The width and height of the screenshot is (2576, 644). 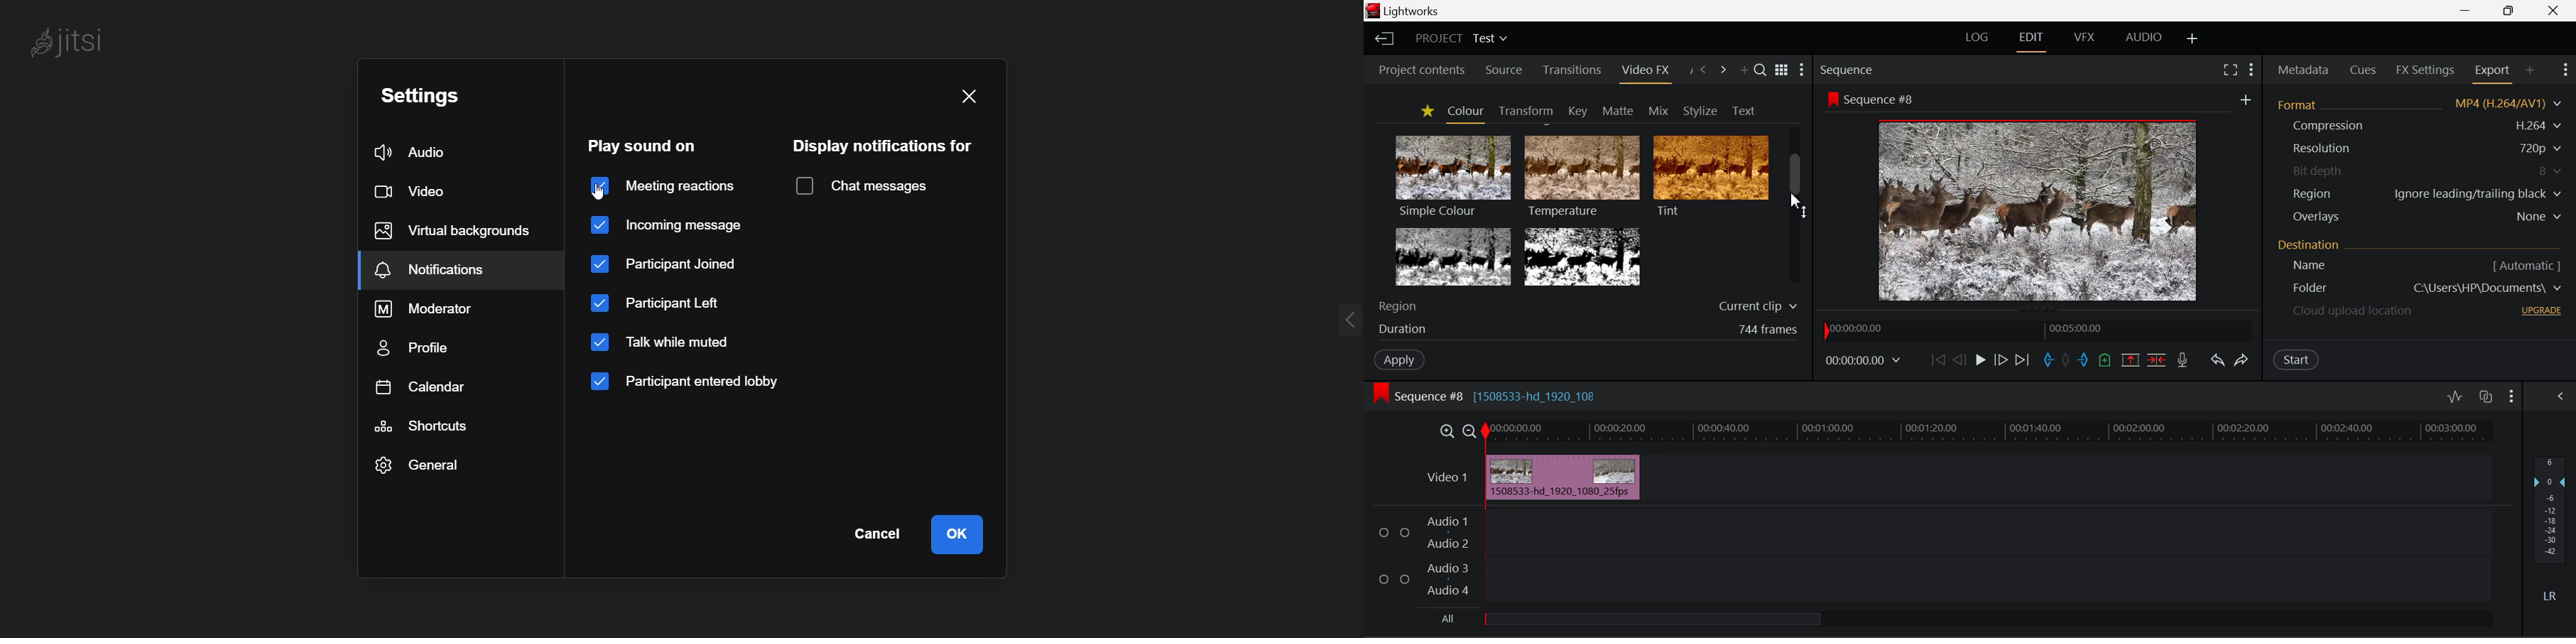 What do you see at coordinates (1446, 478) in the screenshot?
I see `Video 1` at bounding box center [1446, 478].